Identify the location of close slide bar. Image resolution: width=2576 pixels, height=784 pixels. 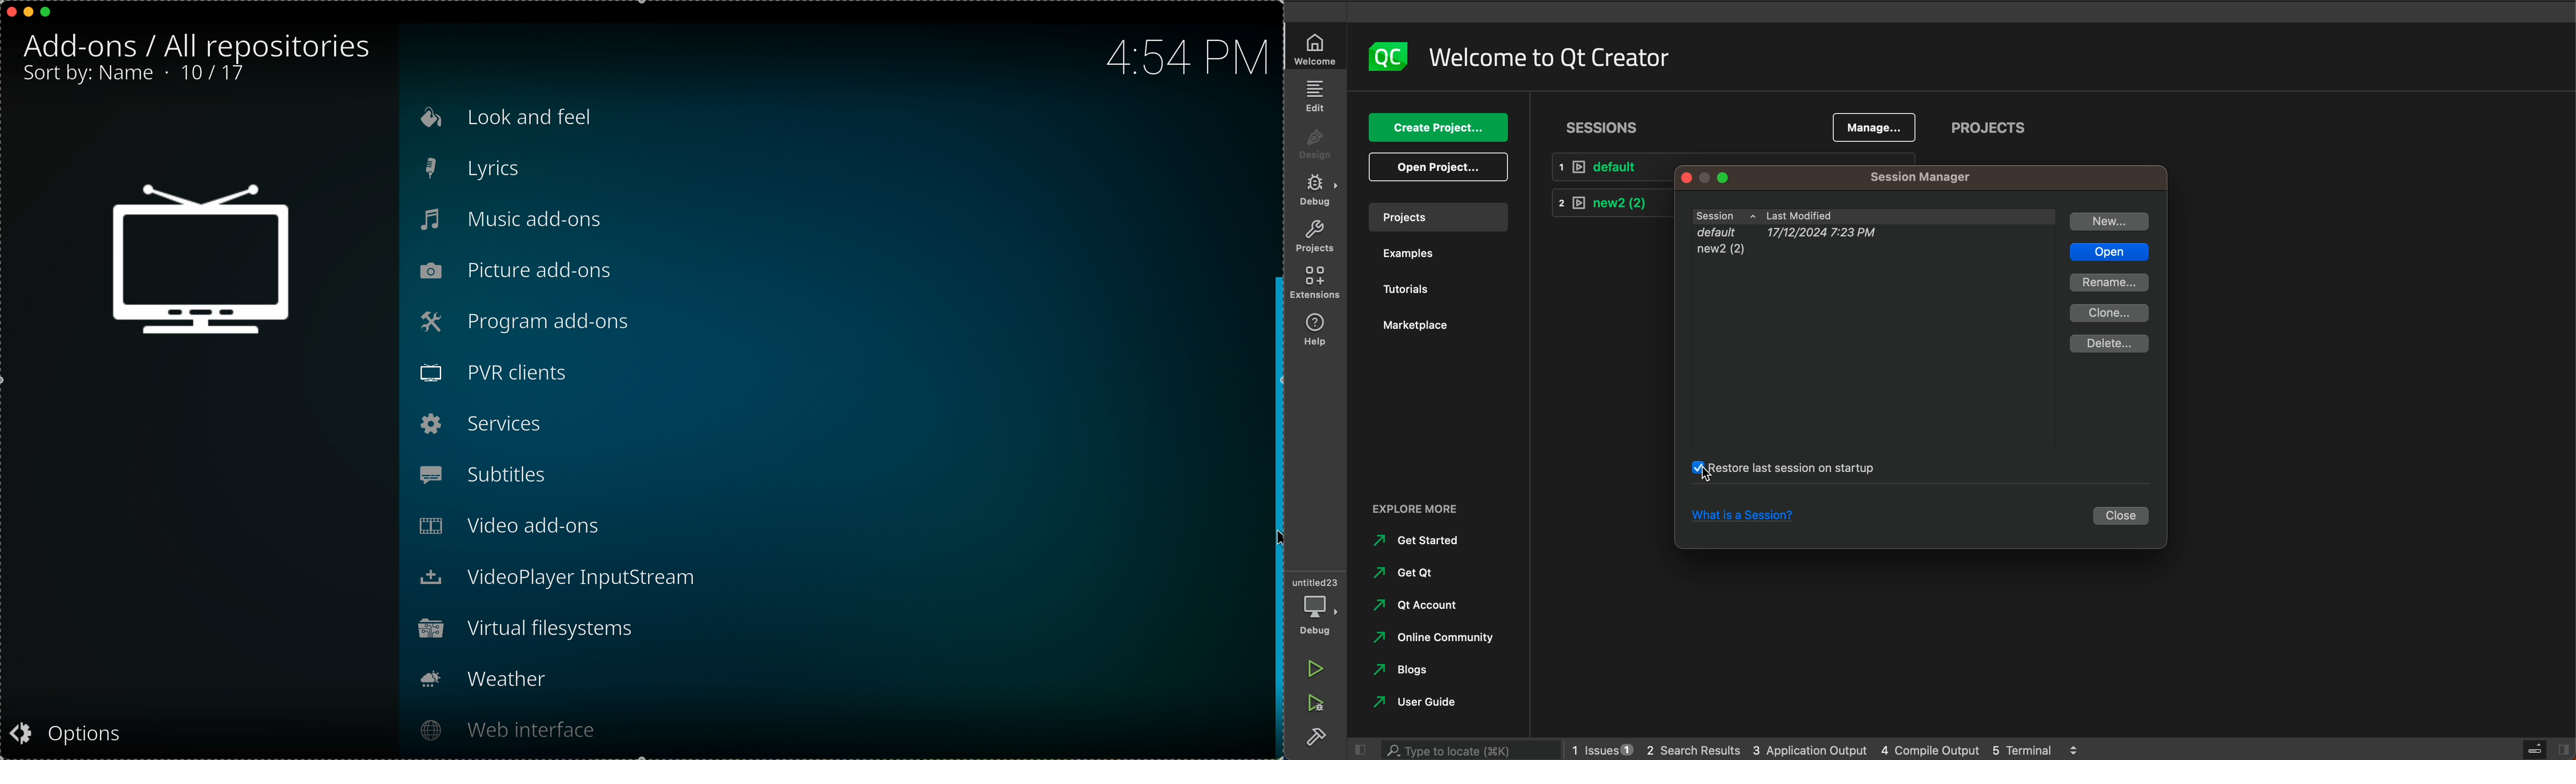
(2541, 749).